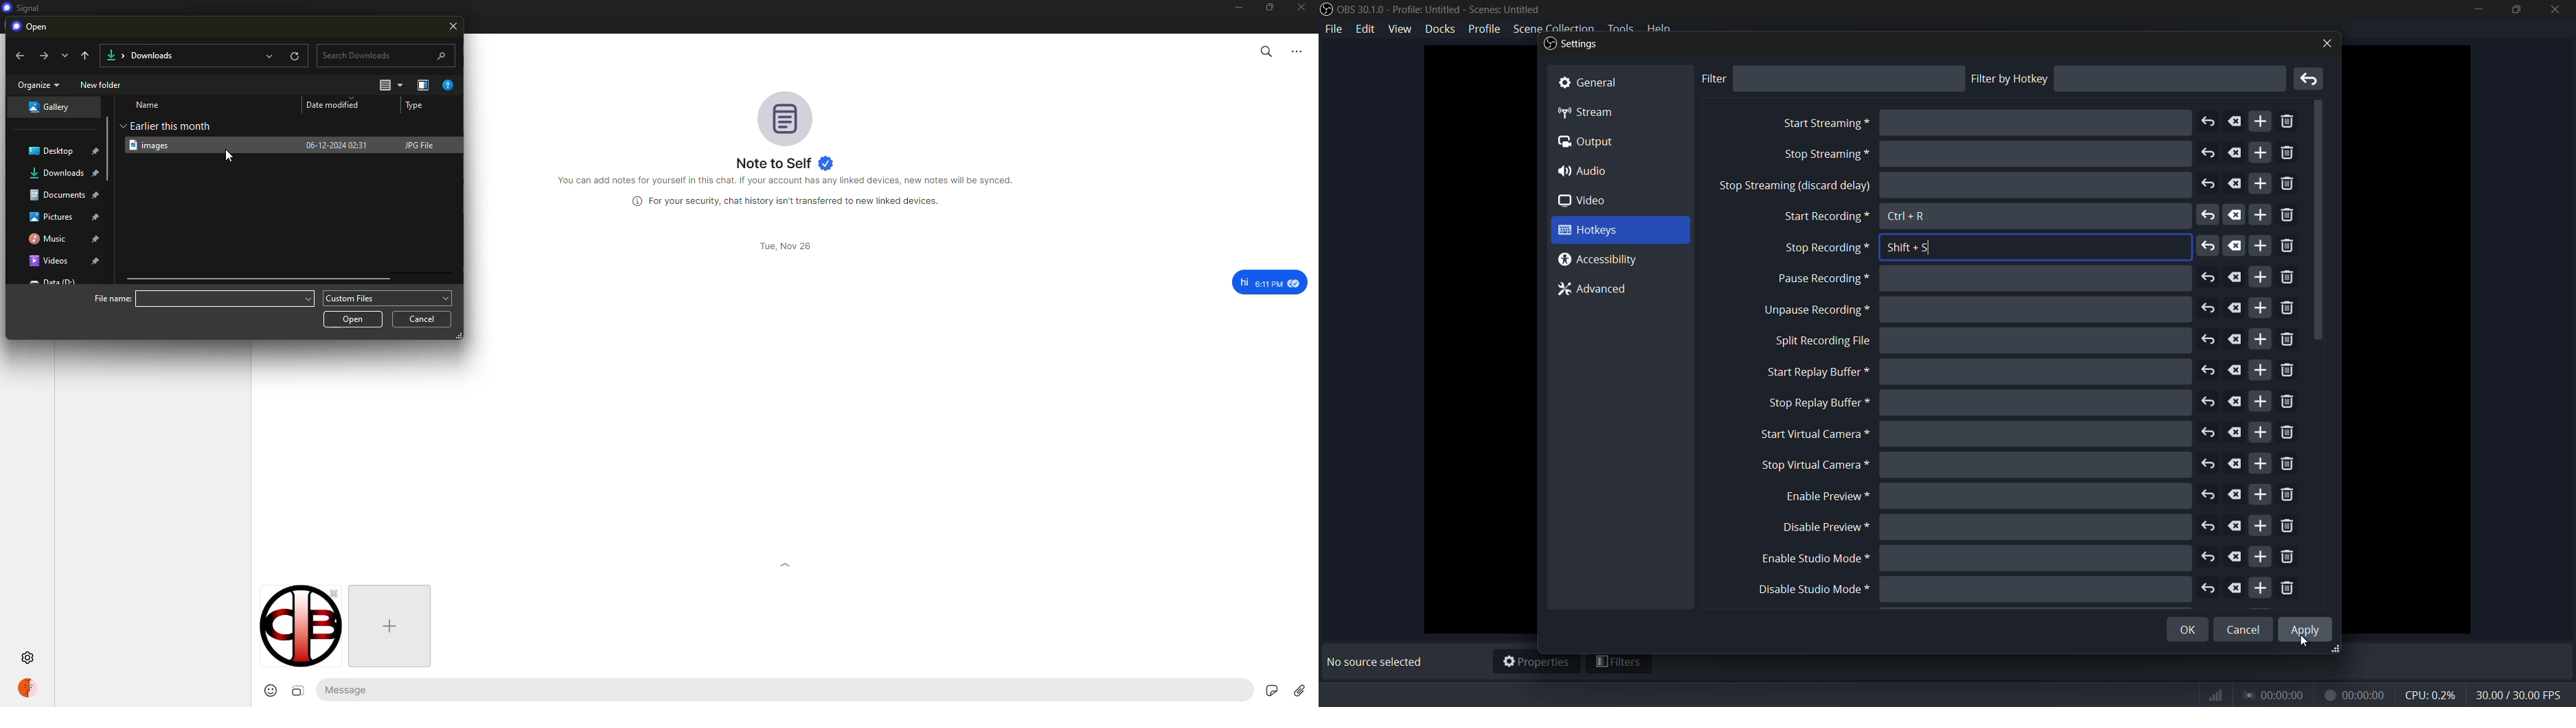 This screenshot has width=2576, height=728. I want to click on file name, so click(112, 298).